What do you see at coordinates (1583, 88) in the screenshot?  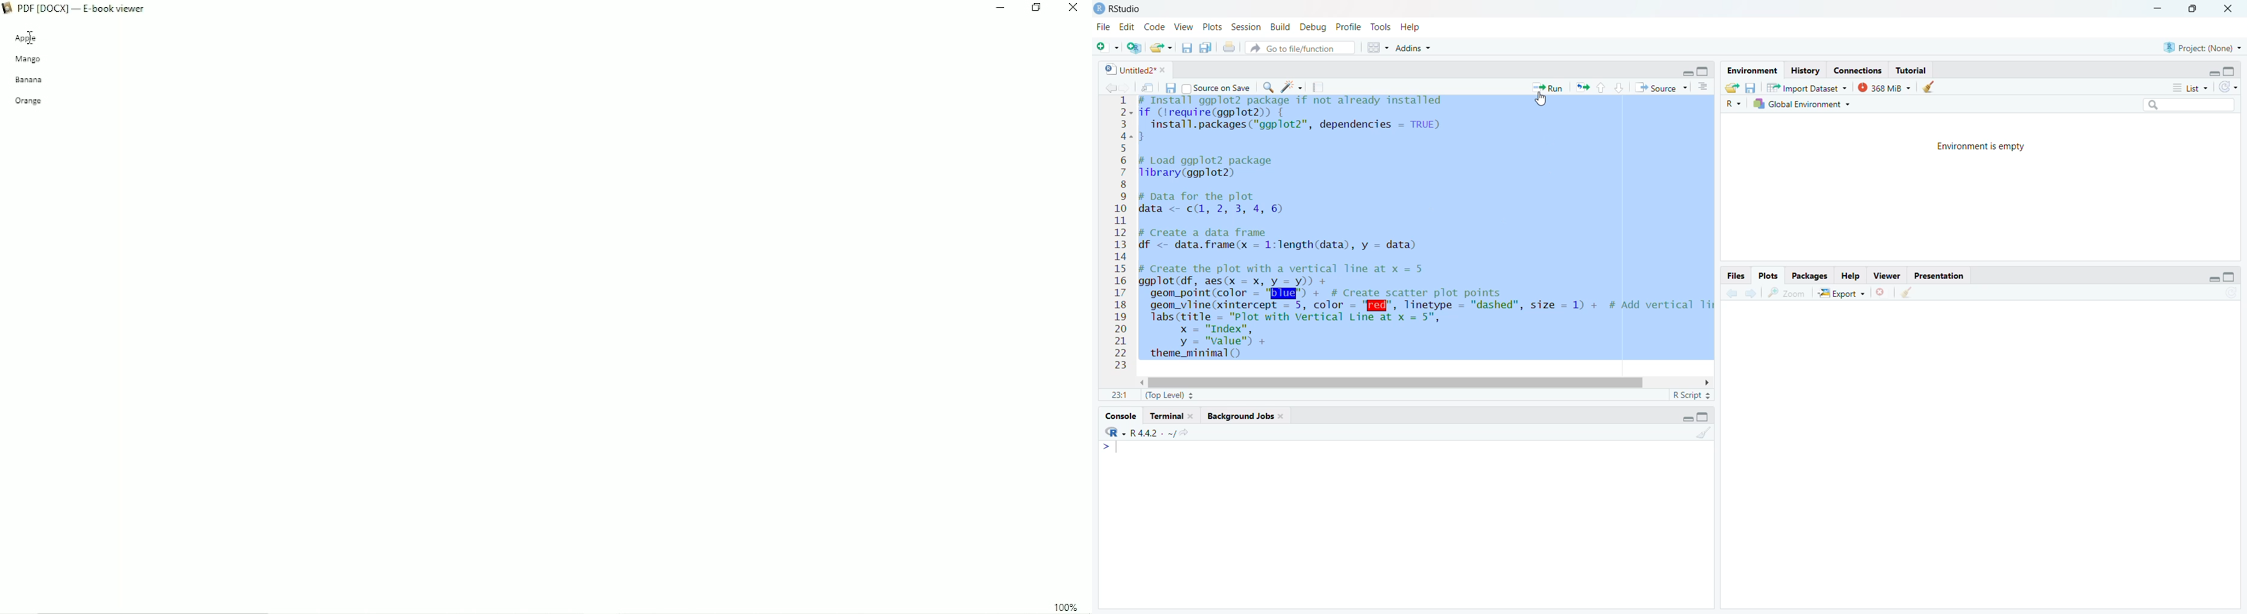 I see `export` at bounding box center [1583, 88].